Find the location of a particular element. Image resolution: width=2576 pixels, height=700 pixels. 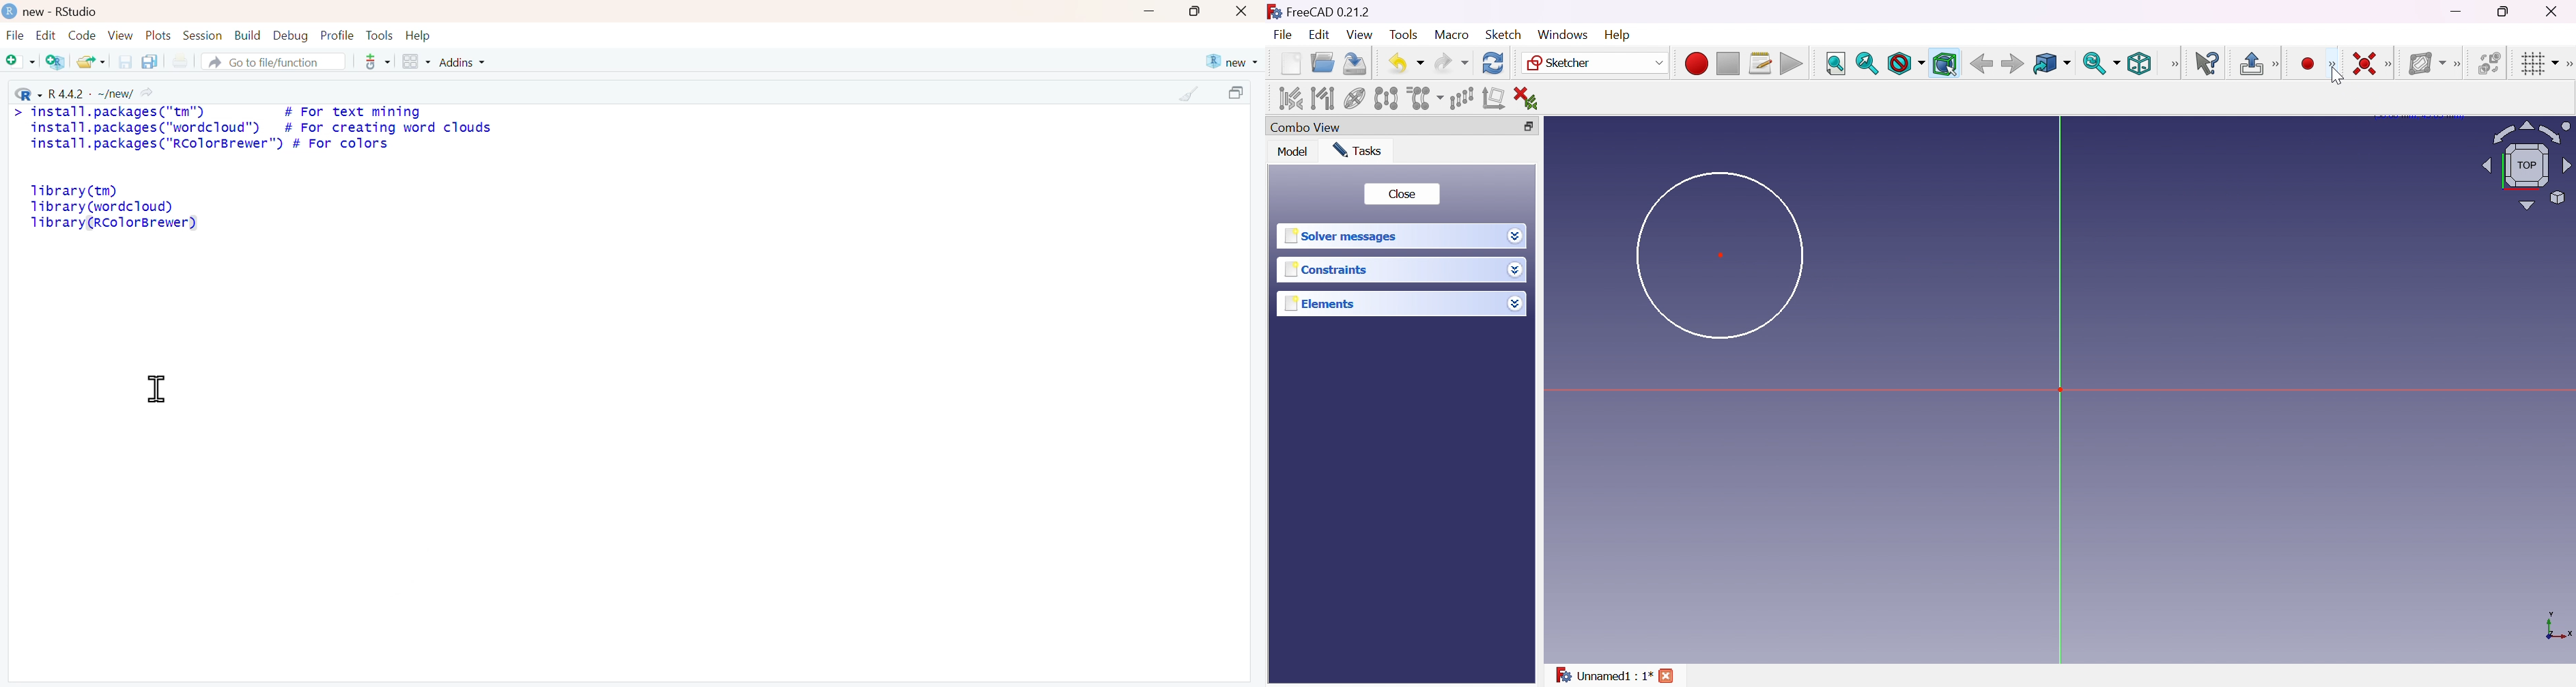

Save all the open documents is located at coordinates (149, 61).